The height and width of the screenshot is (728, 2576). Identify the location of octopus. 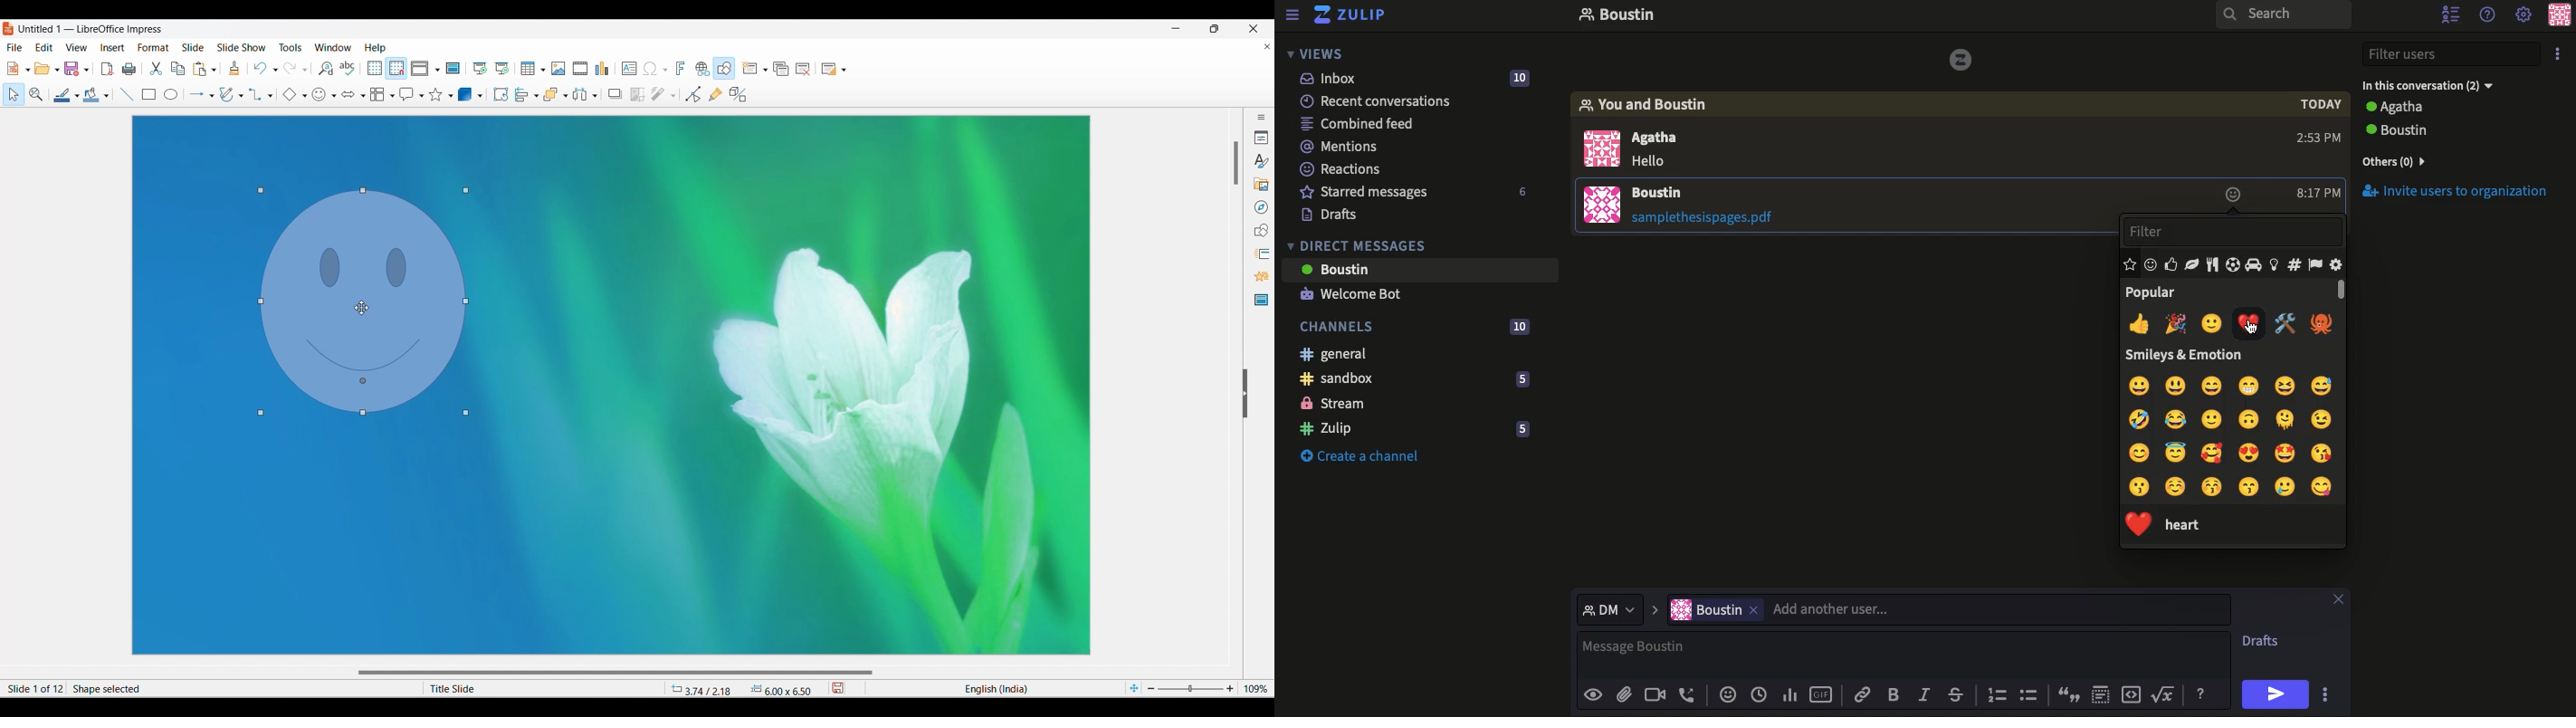
(2321, 321).